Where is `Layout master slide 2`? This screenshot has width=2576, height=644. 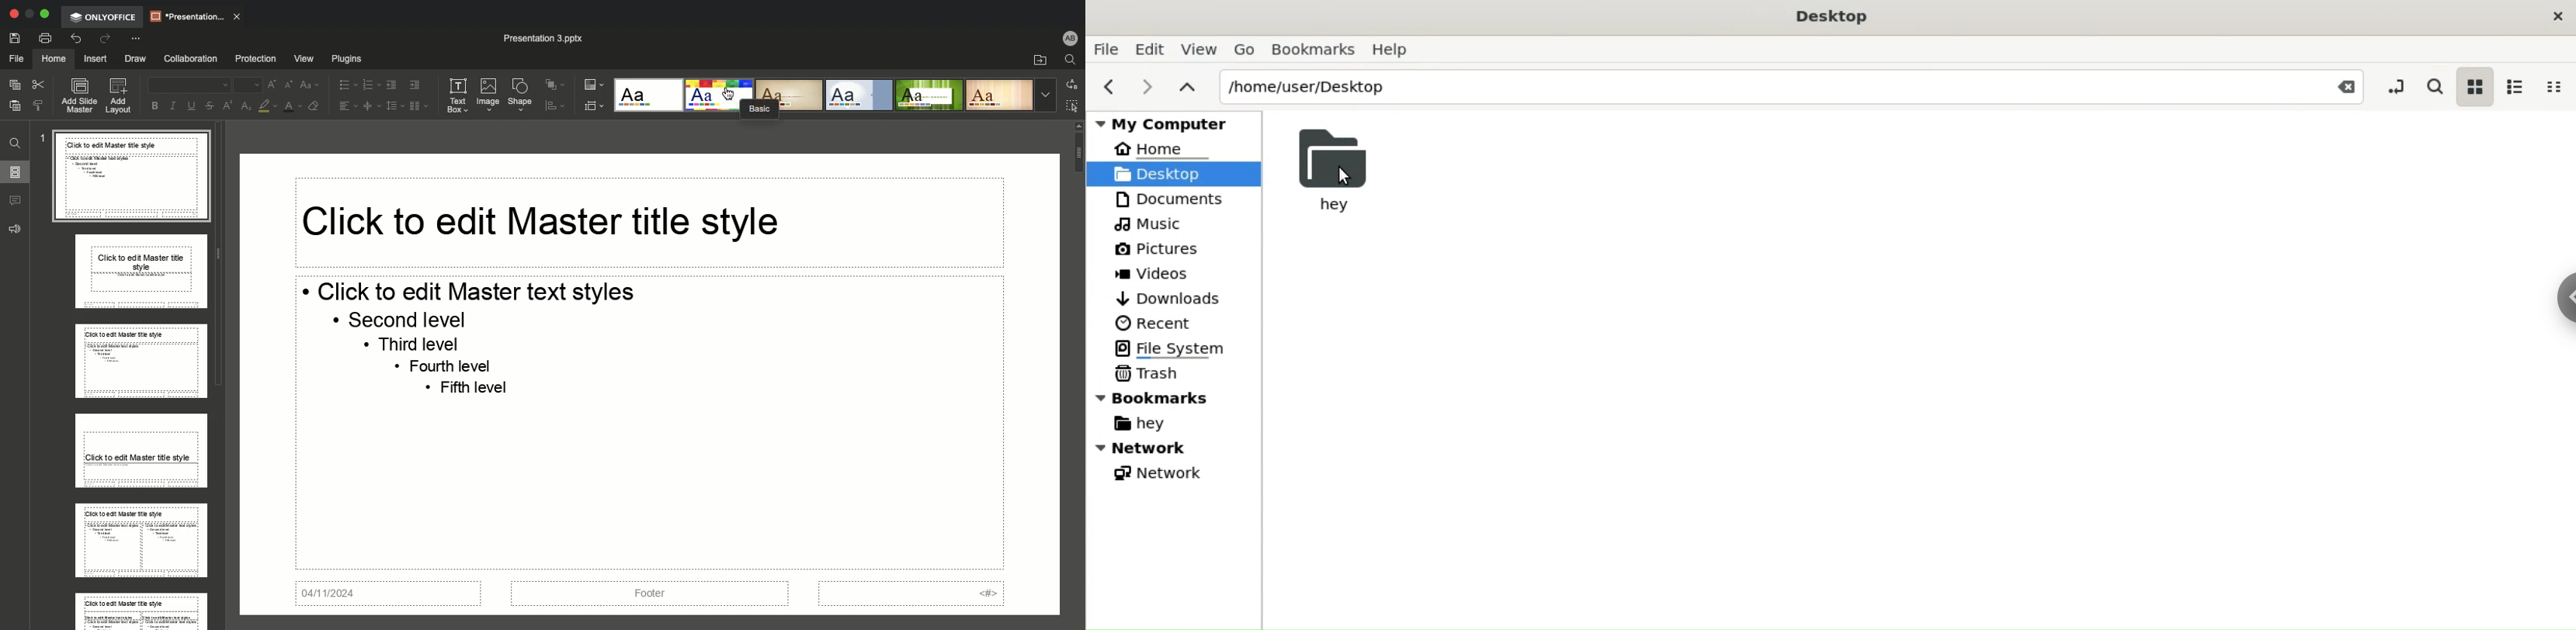 Layout master slide 2 is located at coordinates (142, 274).